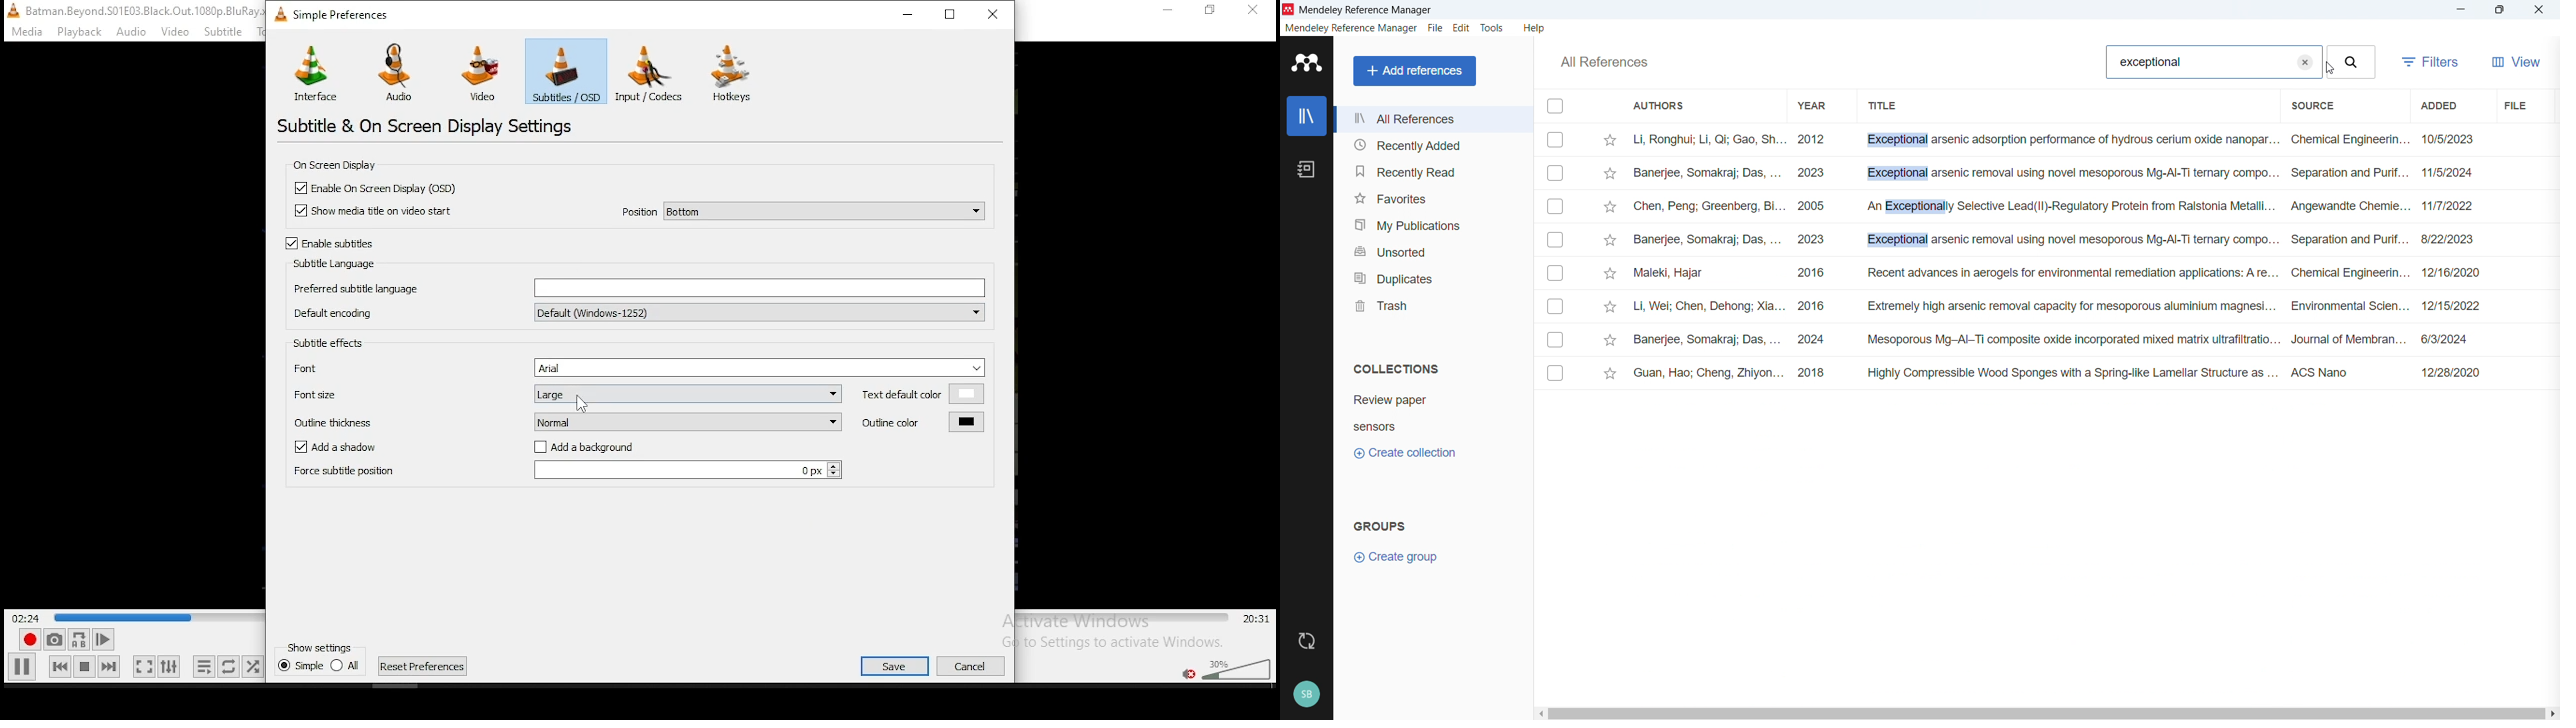 The width and height of the screenshot is (2576, 728). I want to click on help, so click(1535, 27).